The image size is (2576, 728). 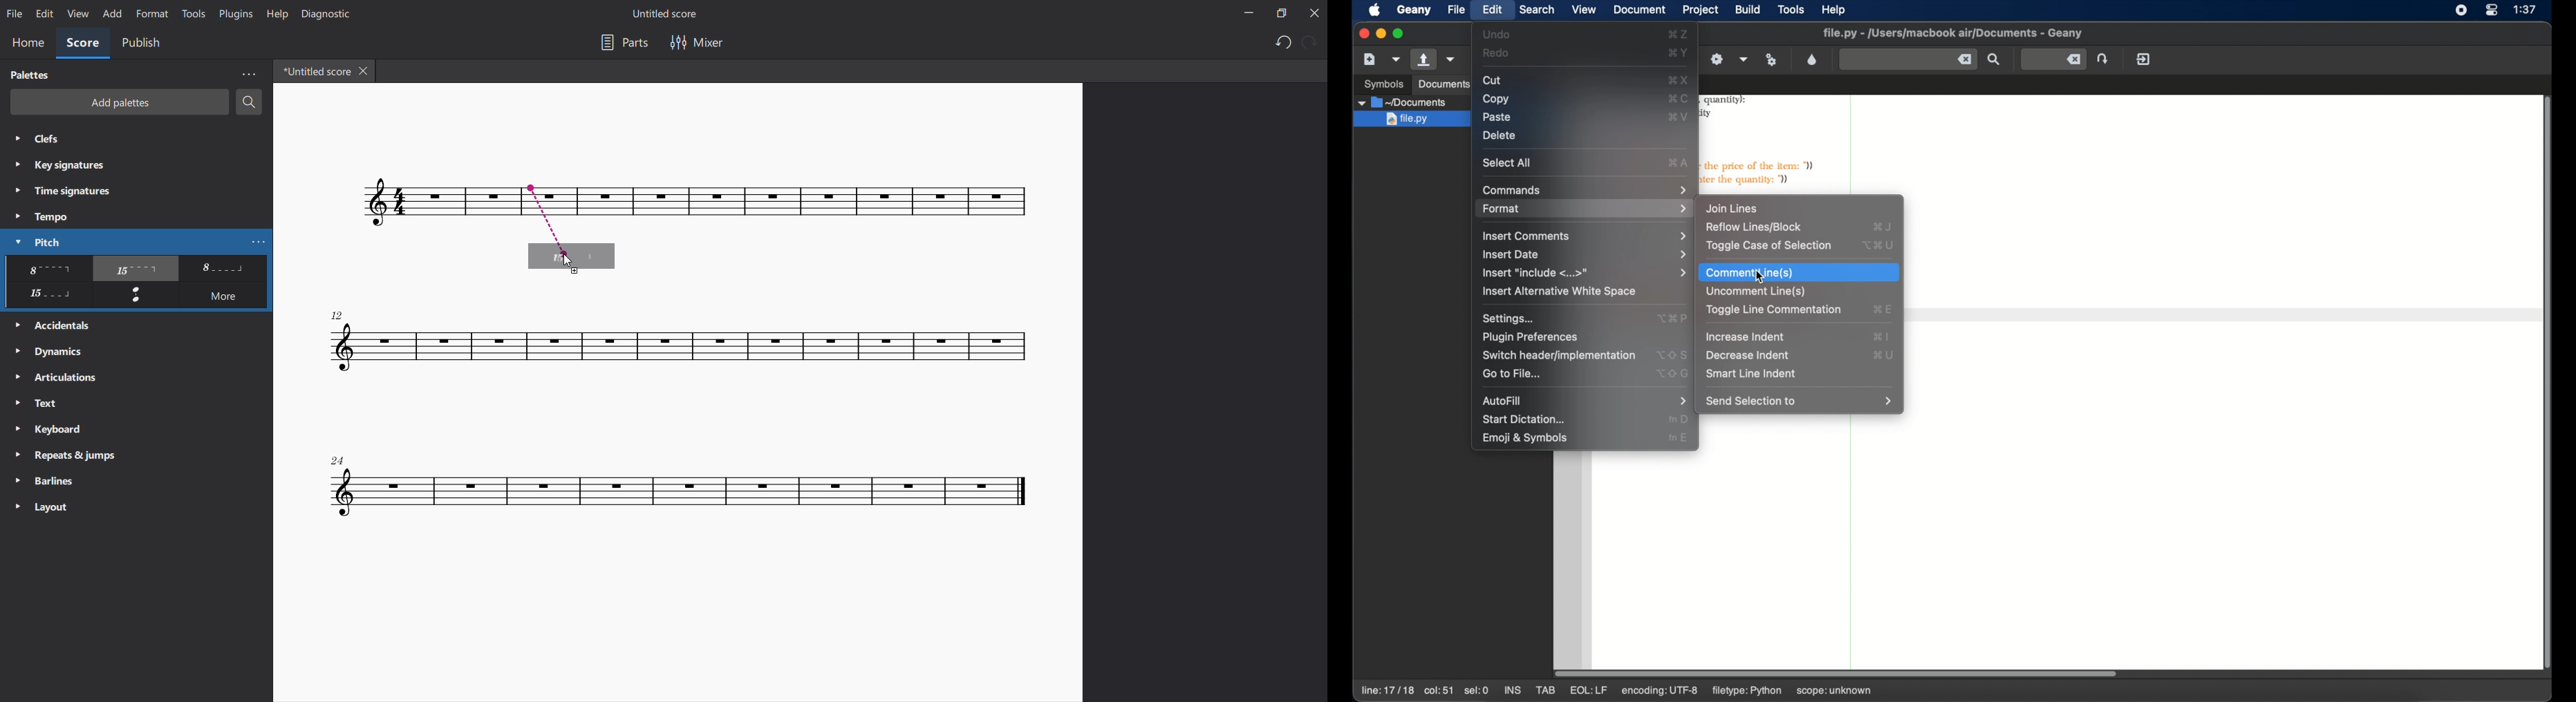 What do you see at coordinates (932, 202) in the screenshot?
I see `score` at bounding box center [932, 202].